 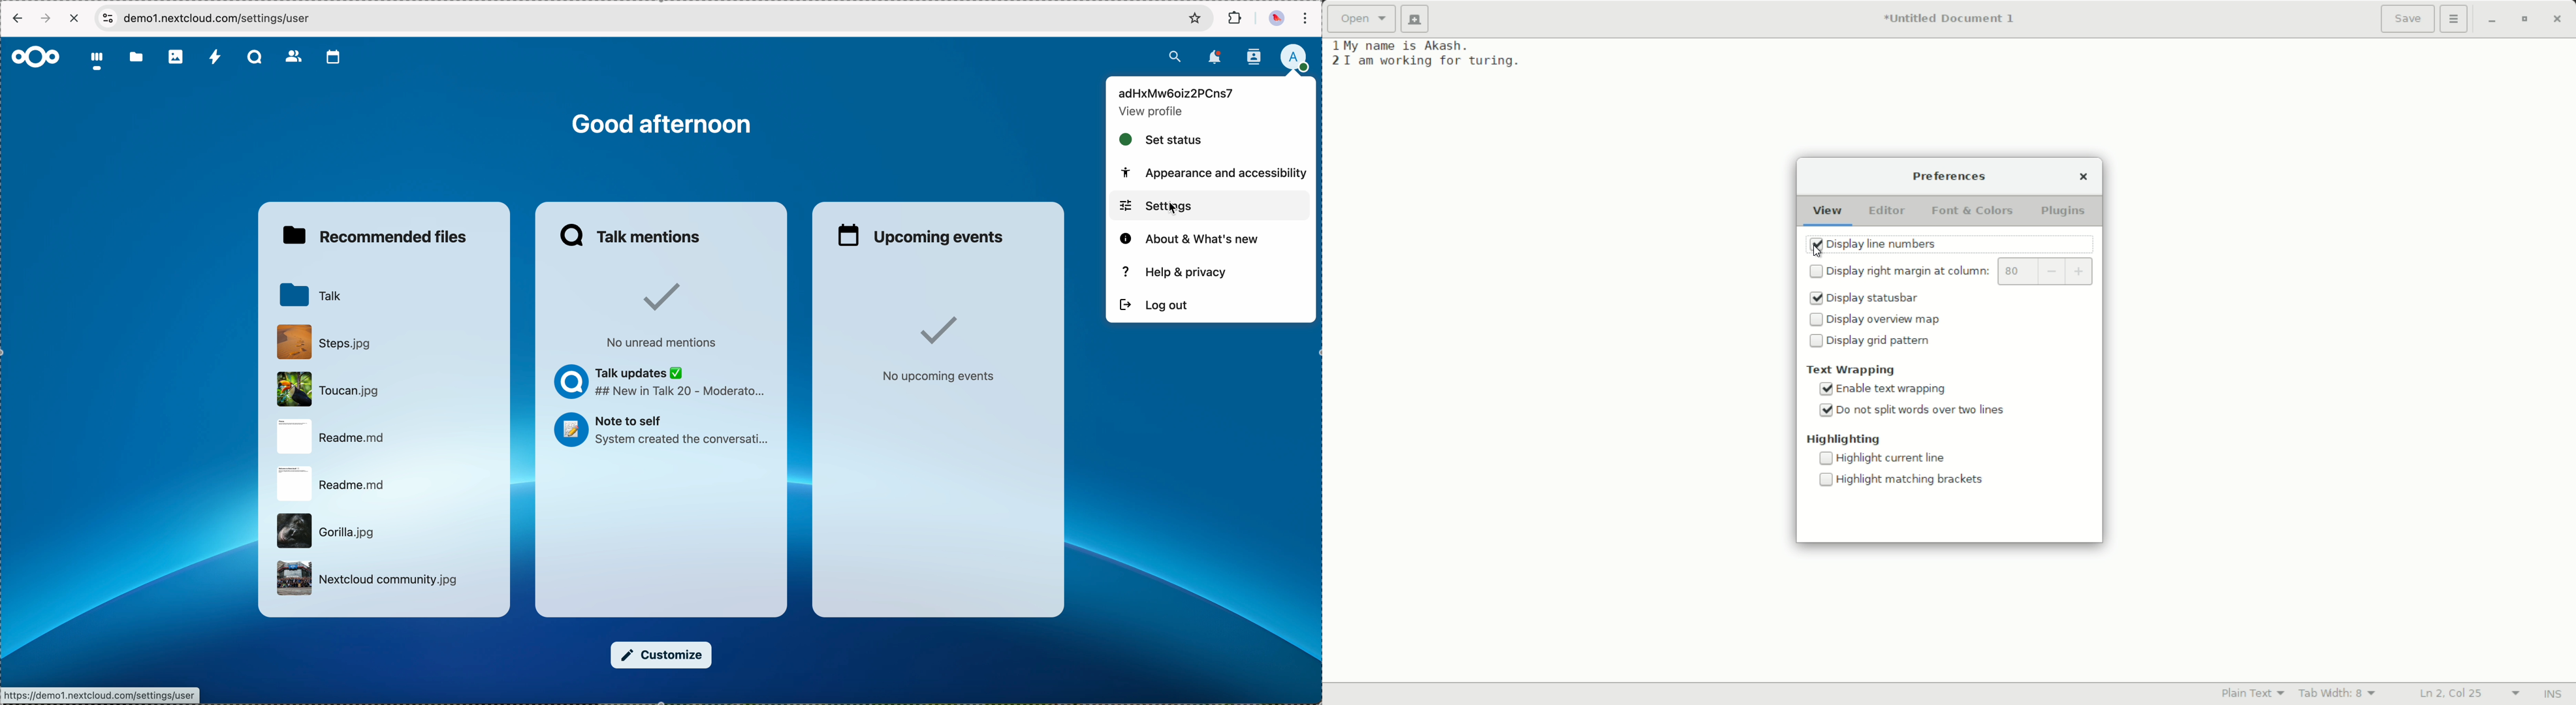 What do you see at coordinates (632, 235) in the screenshot?
I see `Talk mentions` at bounding box center [632, 235].